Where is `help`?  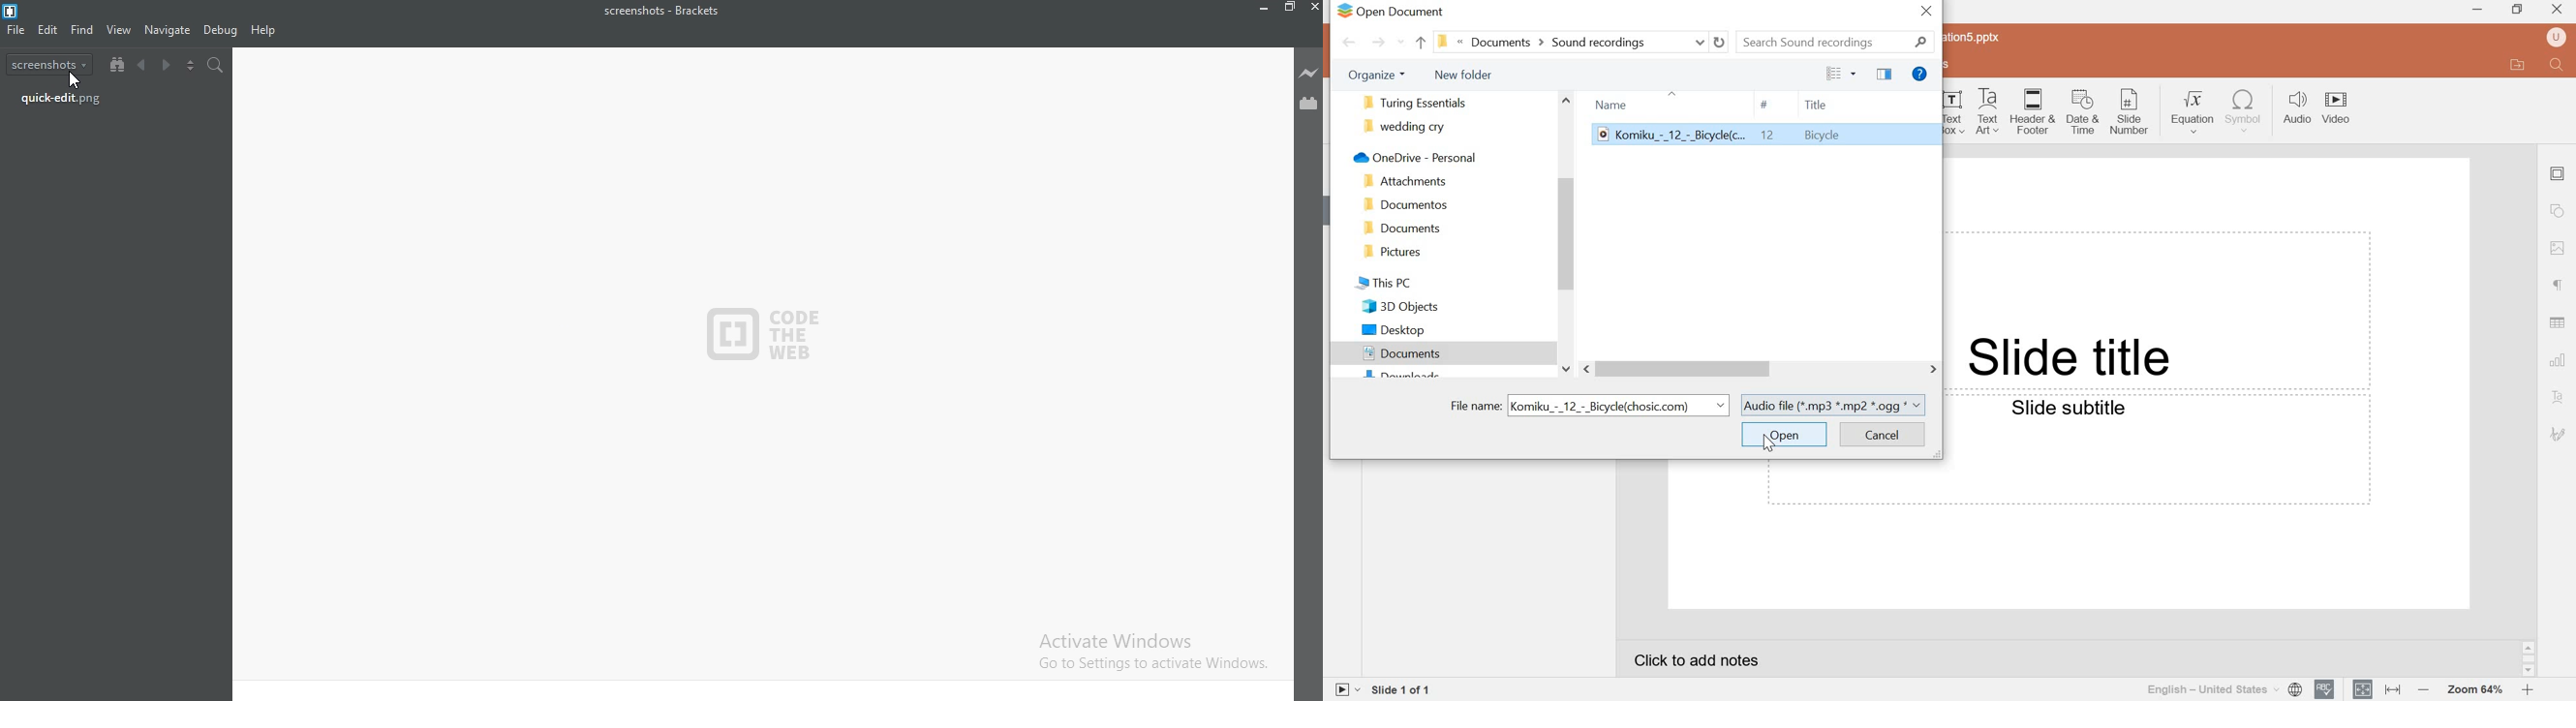
help is located at coordinates (262, 30).